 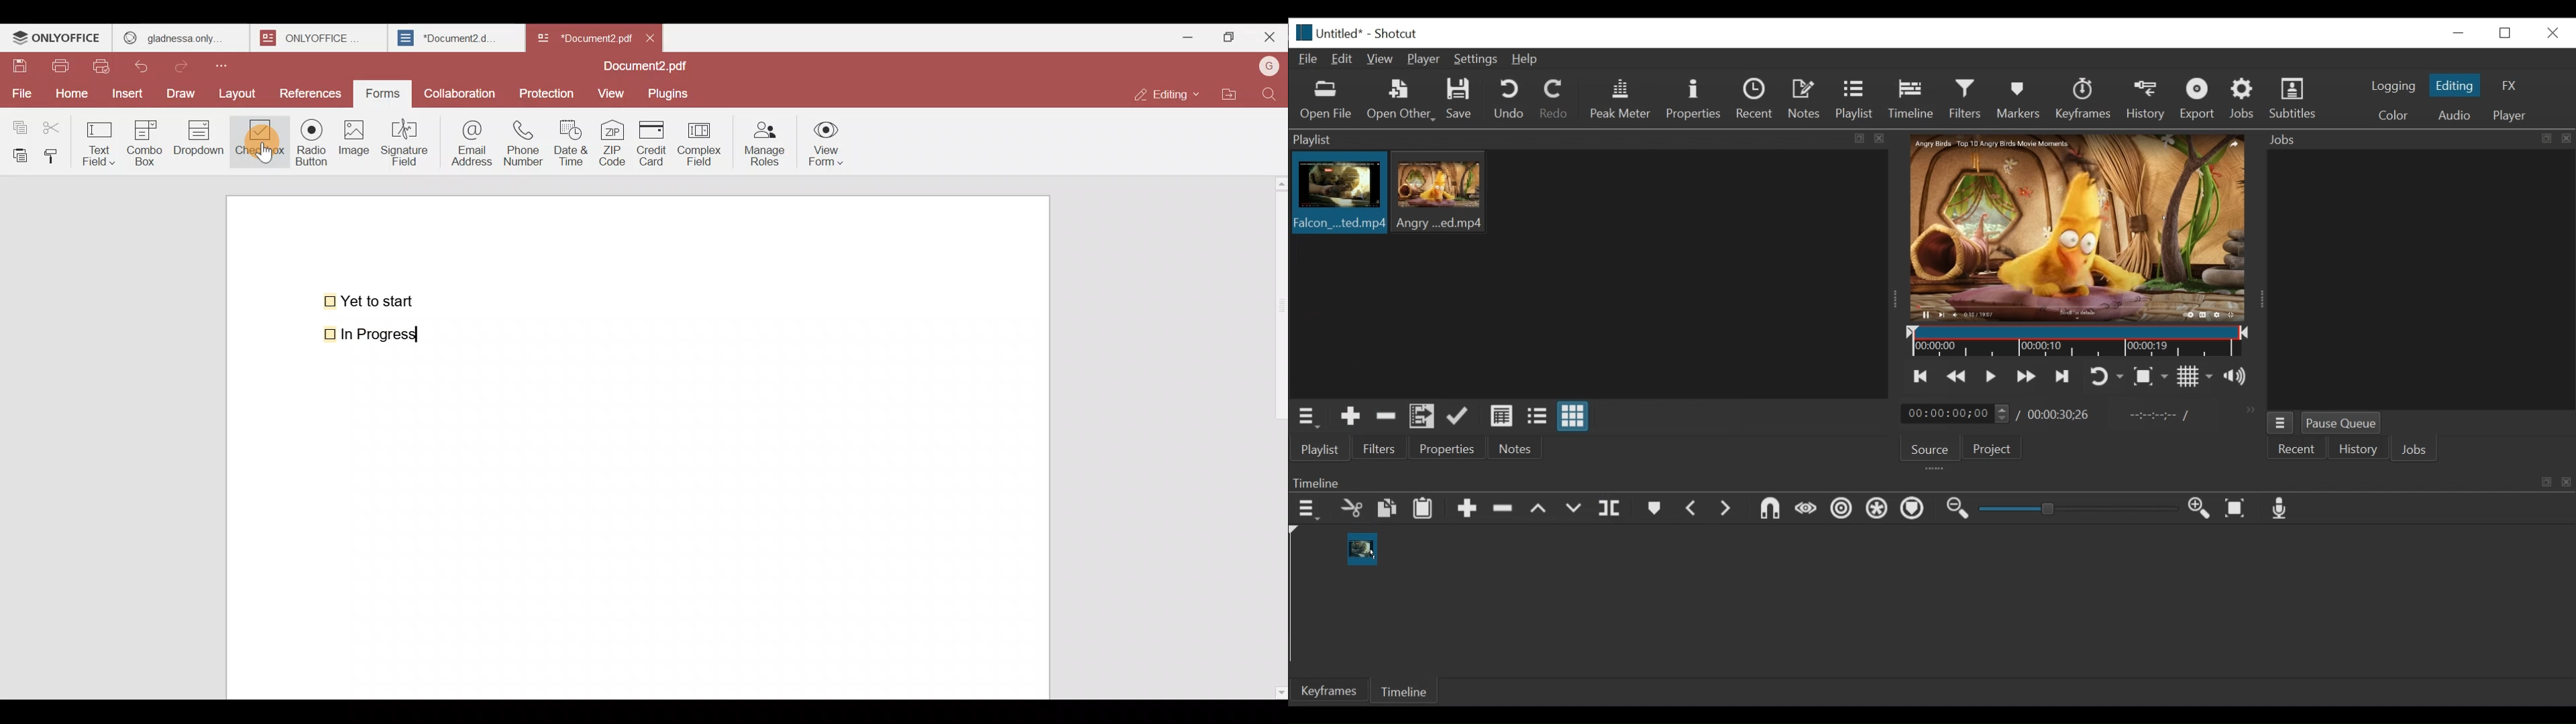 What do you see at coordinates (2511, 116) in the screenshot?
I see `player` at bounding box center [2511, 116].